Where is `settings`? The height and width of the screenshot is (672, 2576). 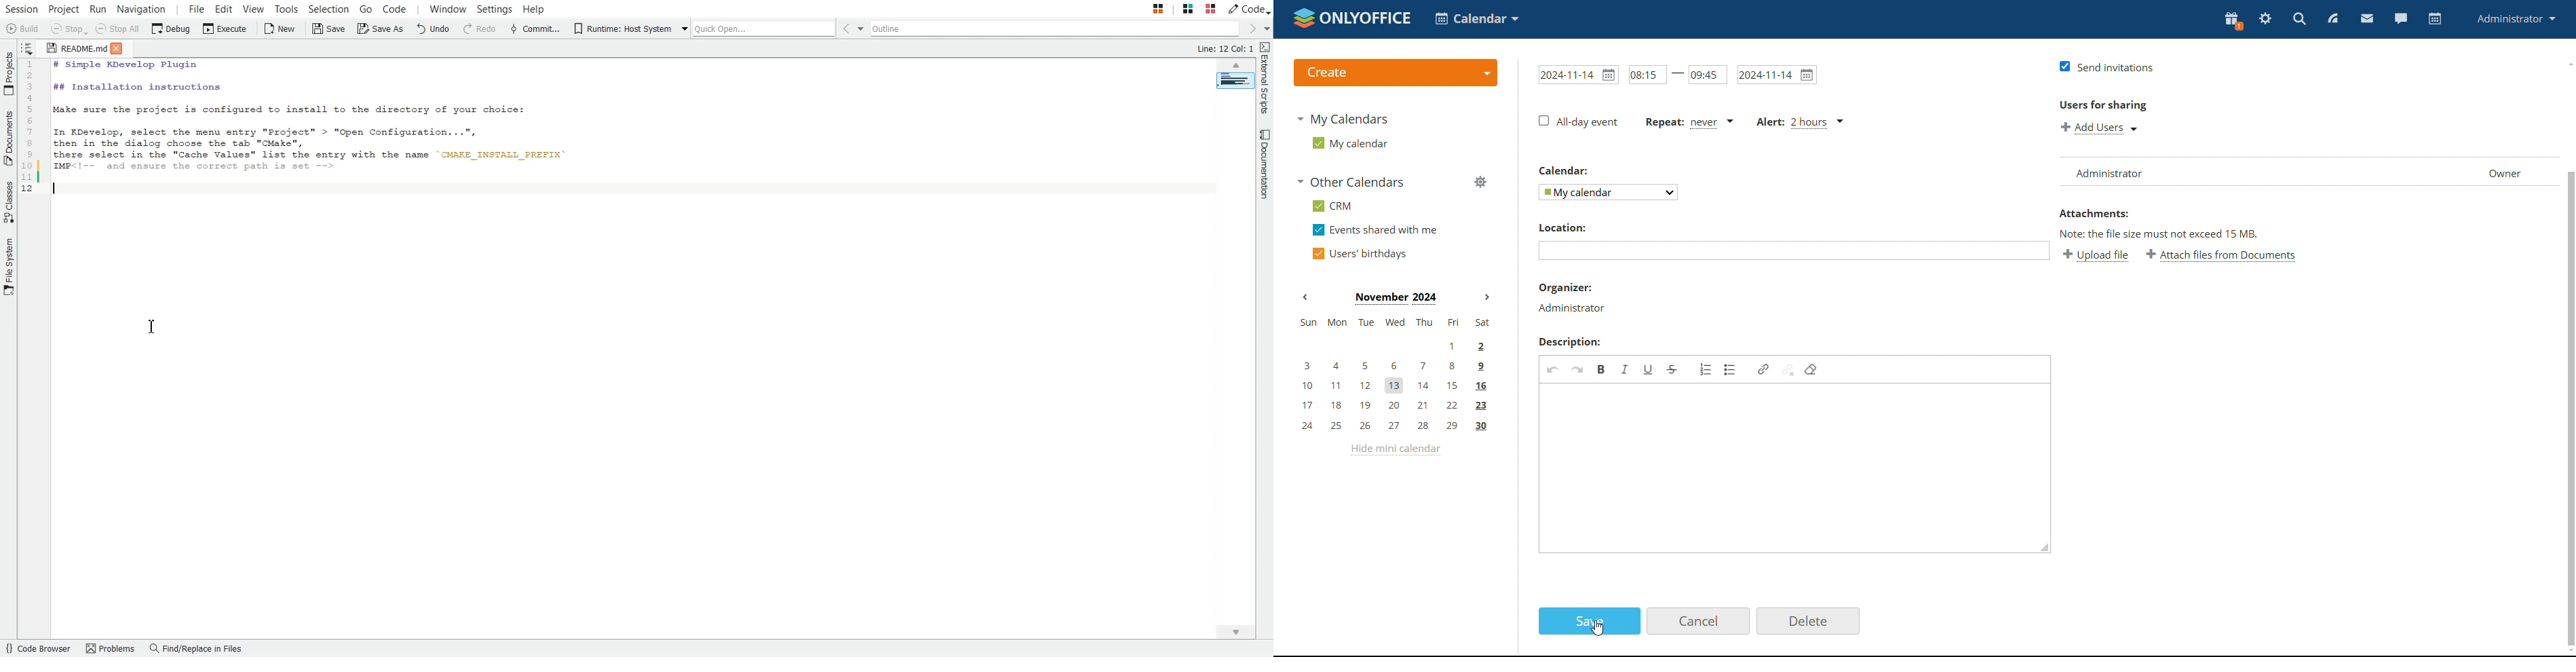
settings is located at coordinates (2266, 19).